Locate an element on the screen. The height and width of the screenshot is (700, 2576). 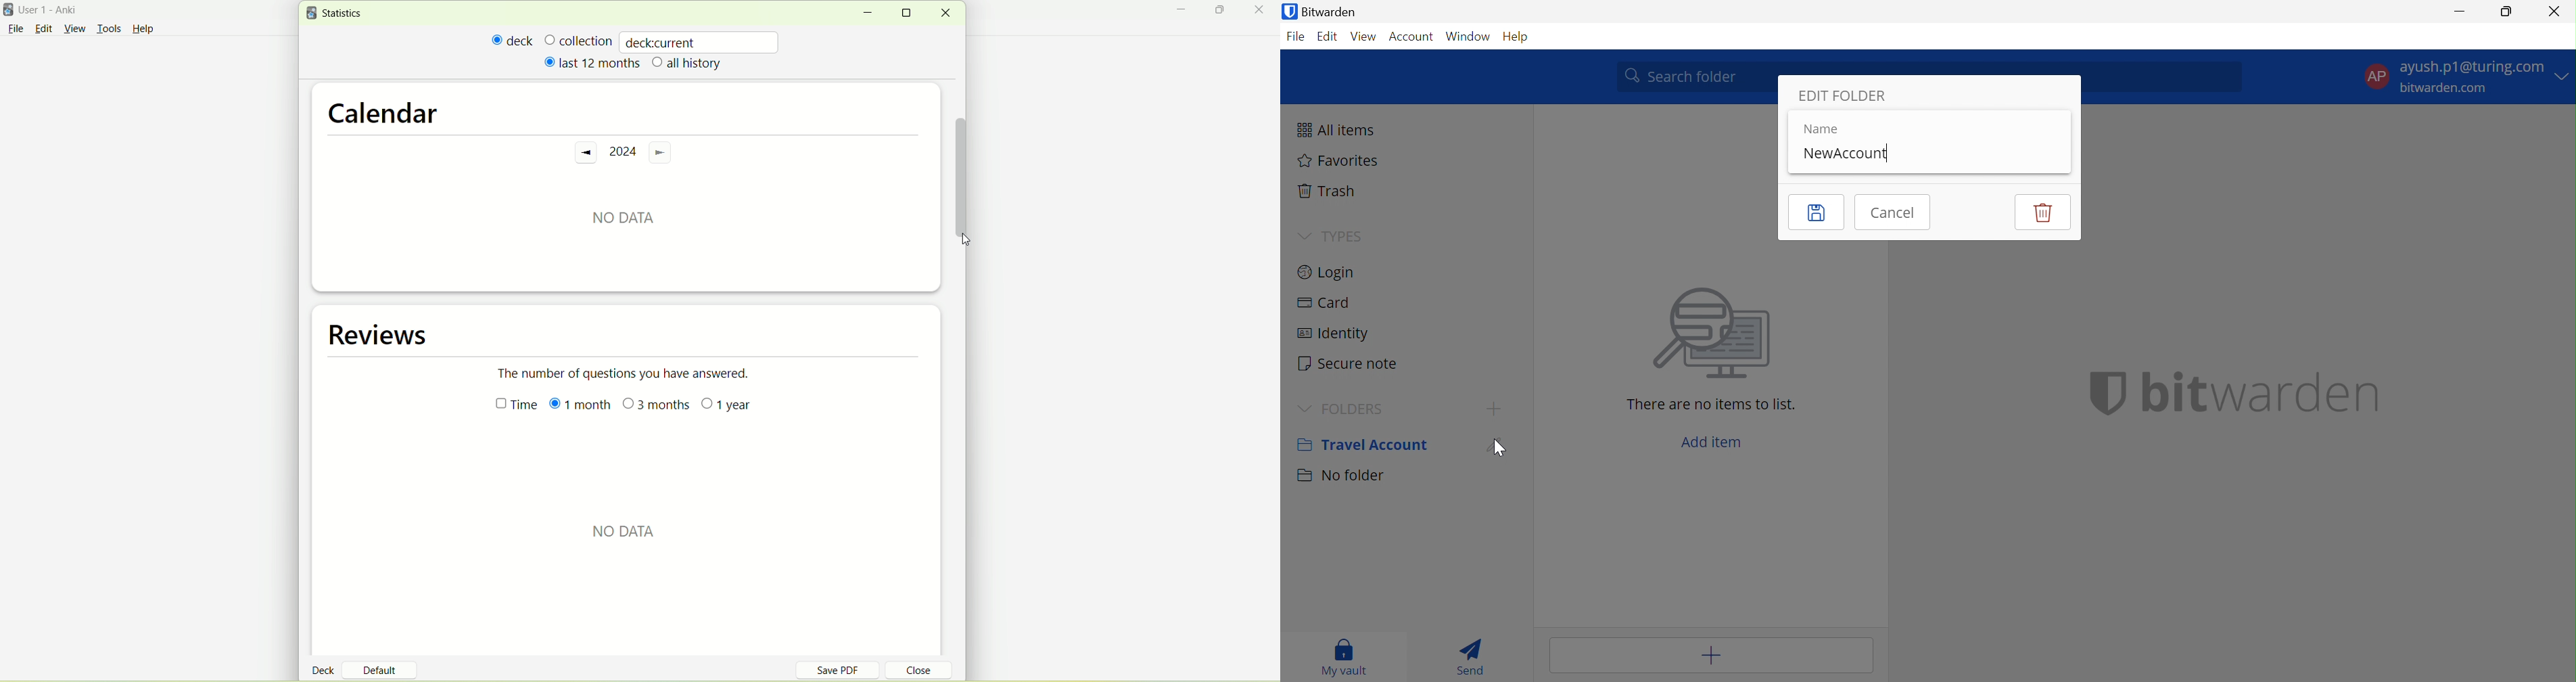
3 months is located at coordinates (657, 406).